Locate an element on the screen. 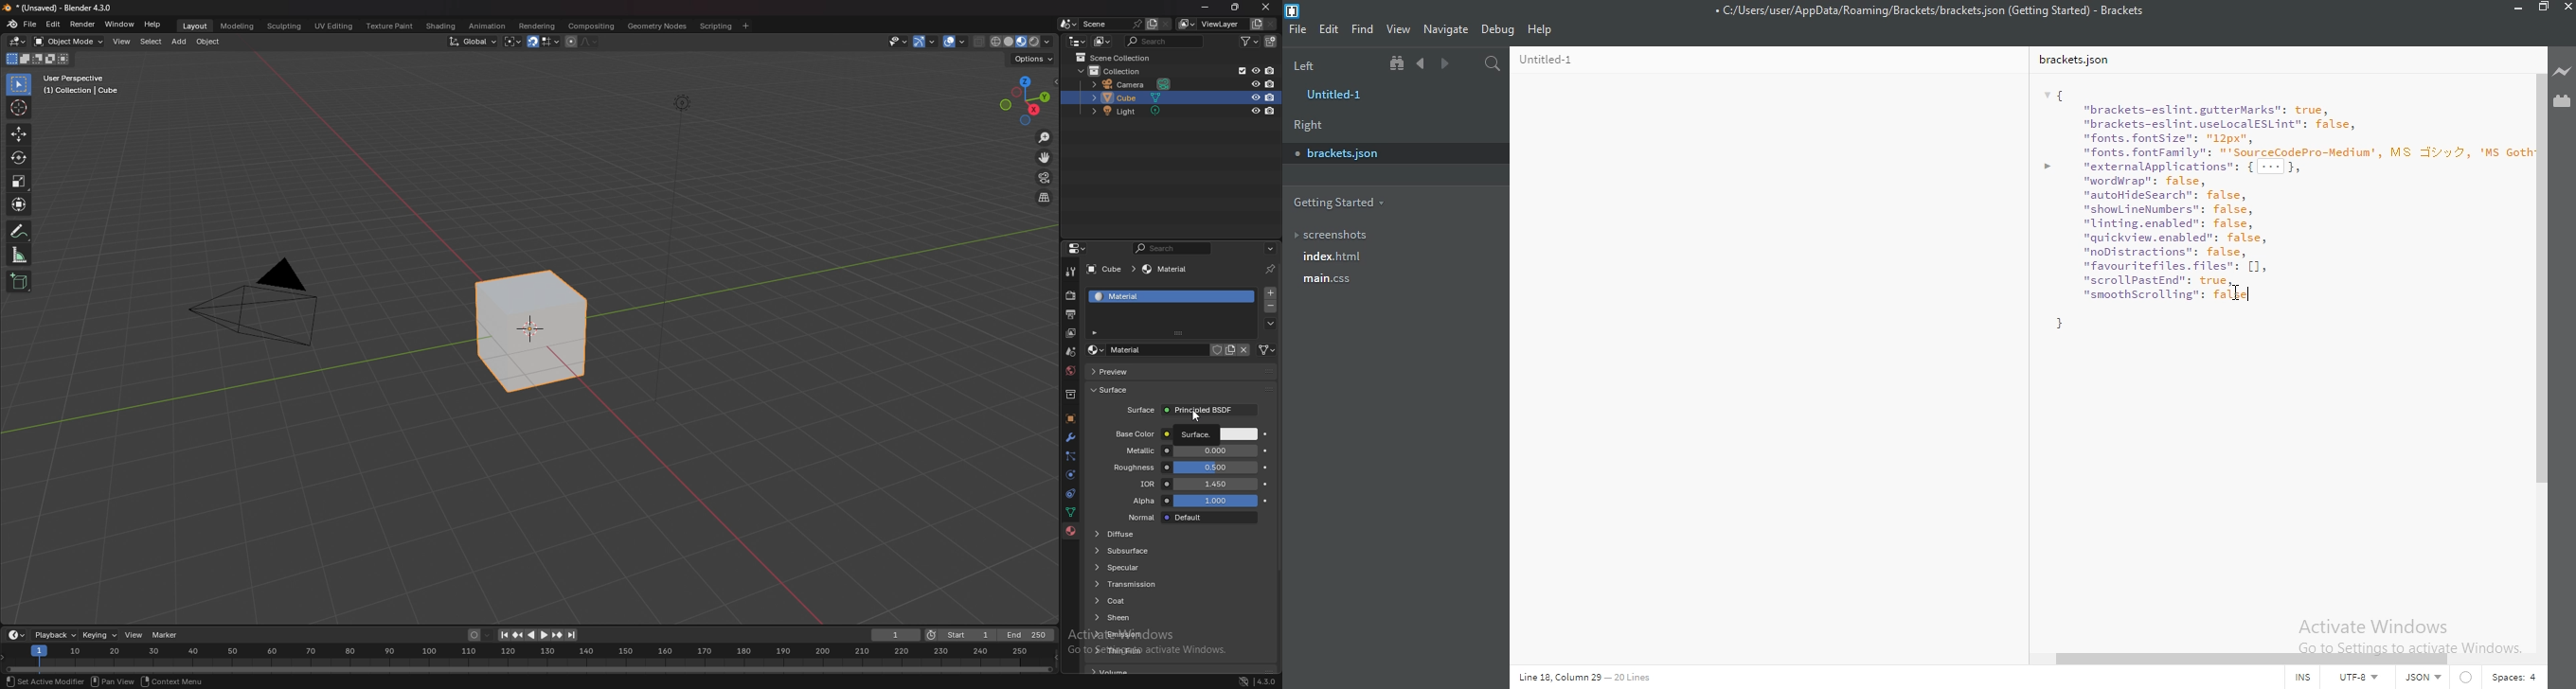  scene is located at coordinates (1110, 23).